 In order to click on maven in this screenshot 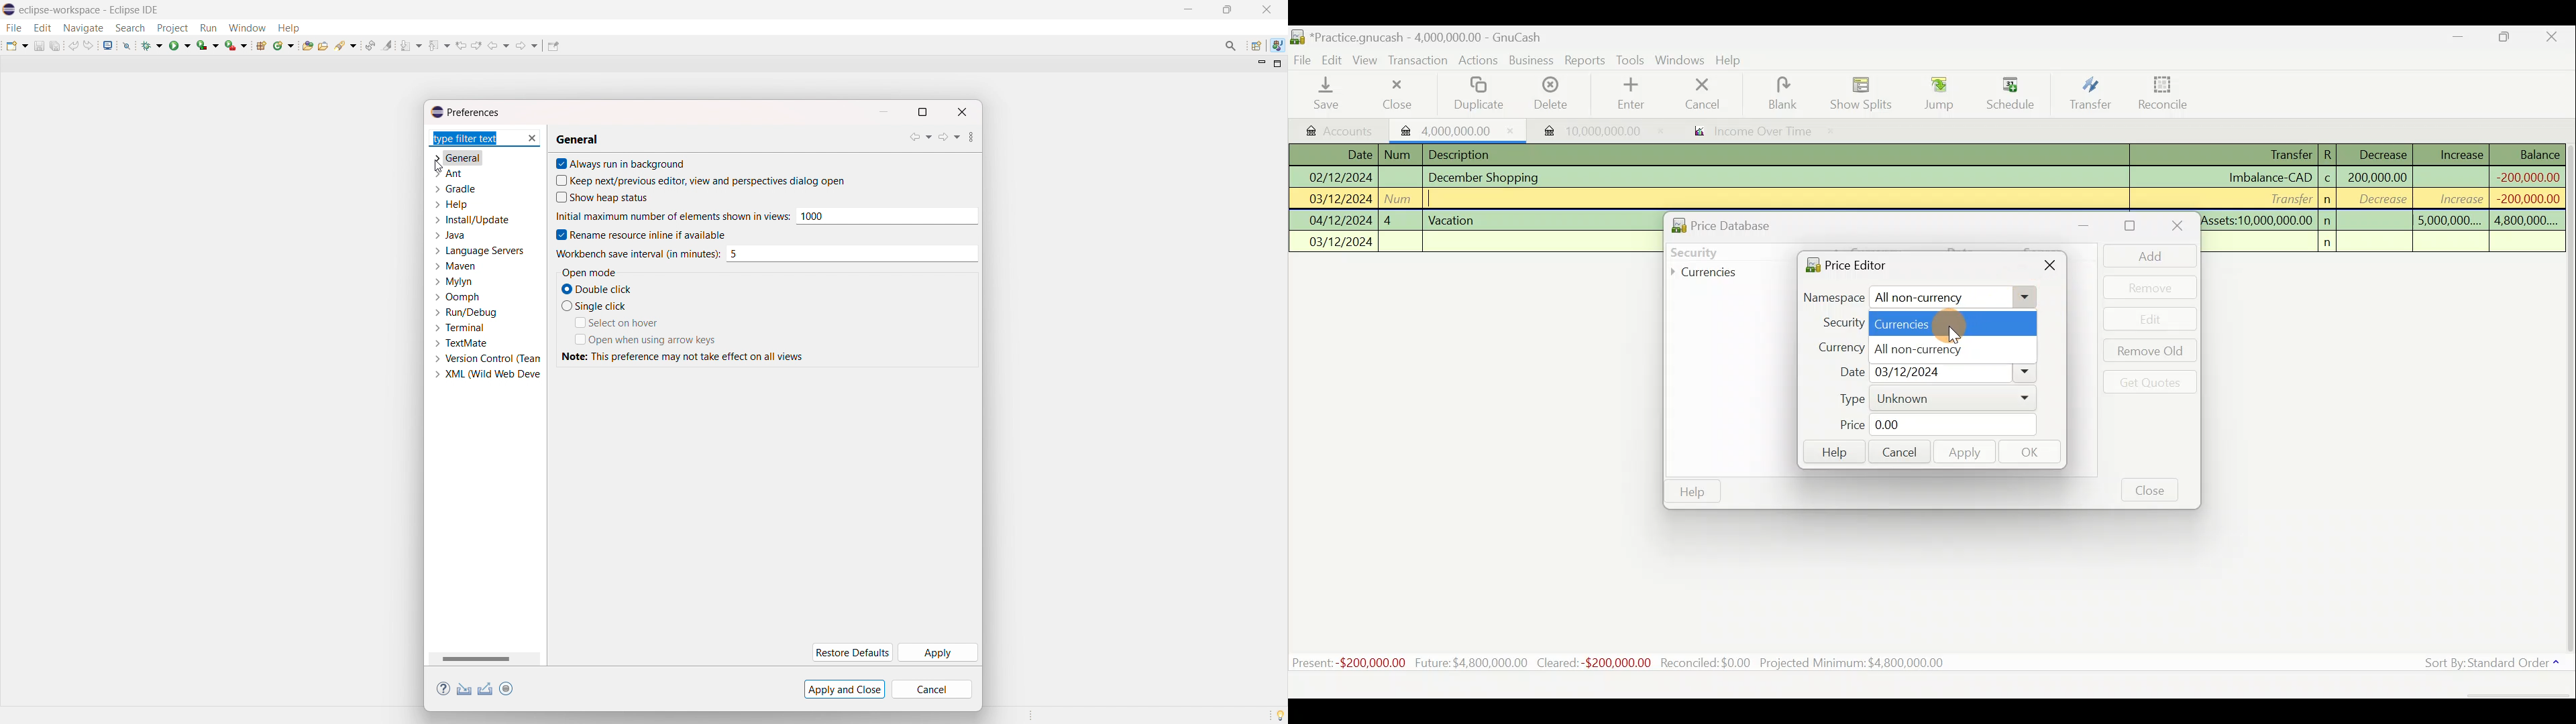, I will do `click(455, 266)`.